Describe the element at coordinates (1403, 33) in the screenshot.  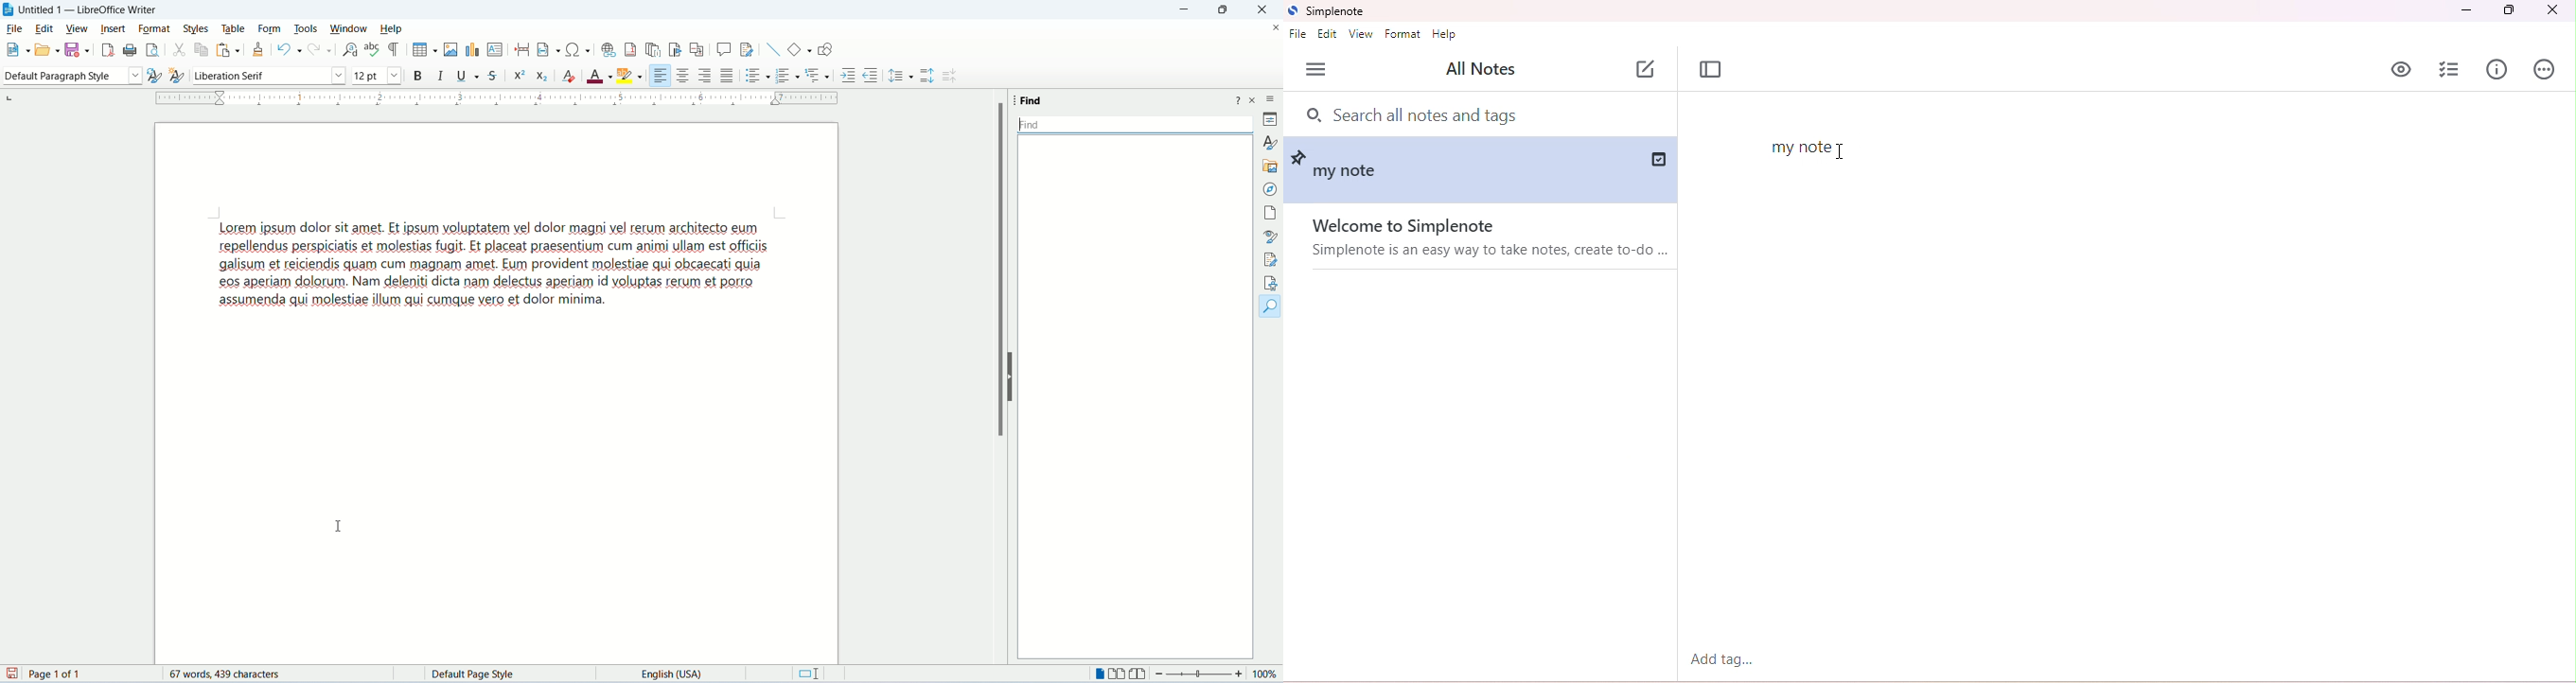
I see `format` at that location.